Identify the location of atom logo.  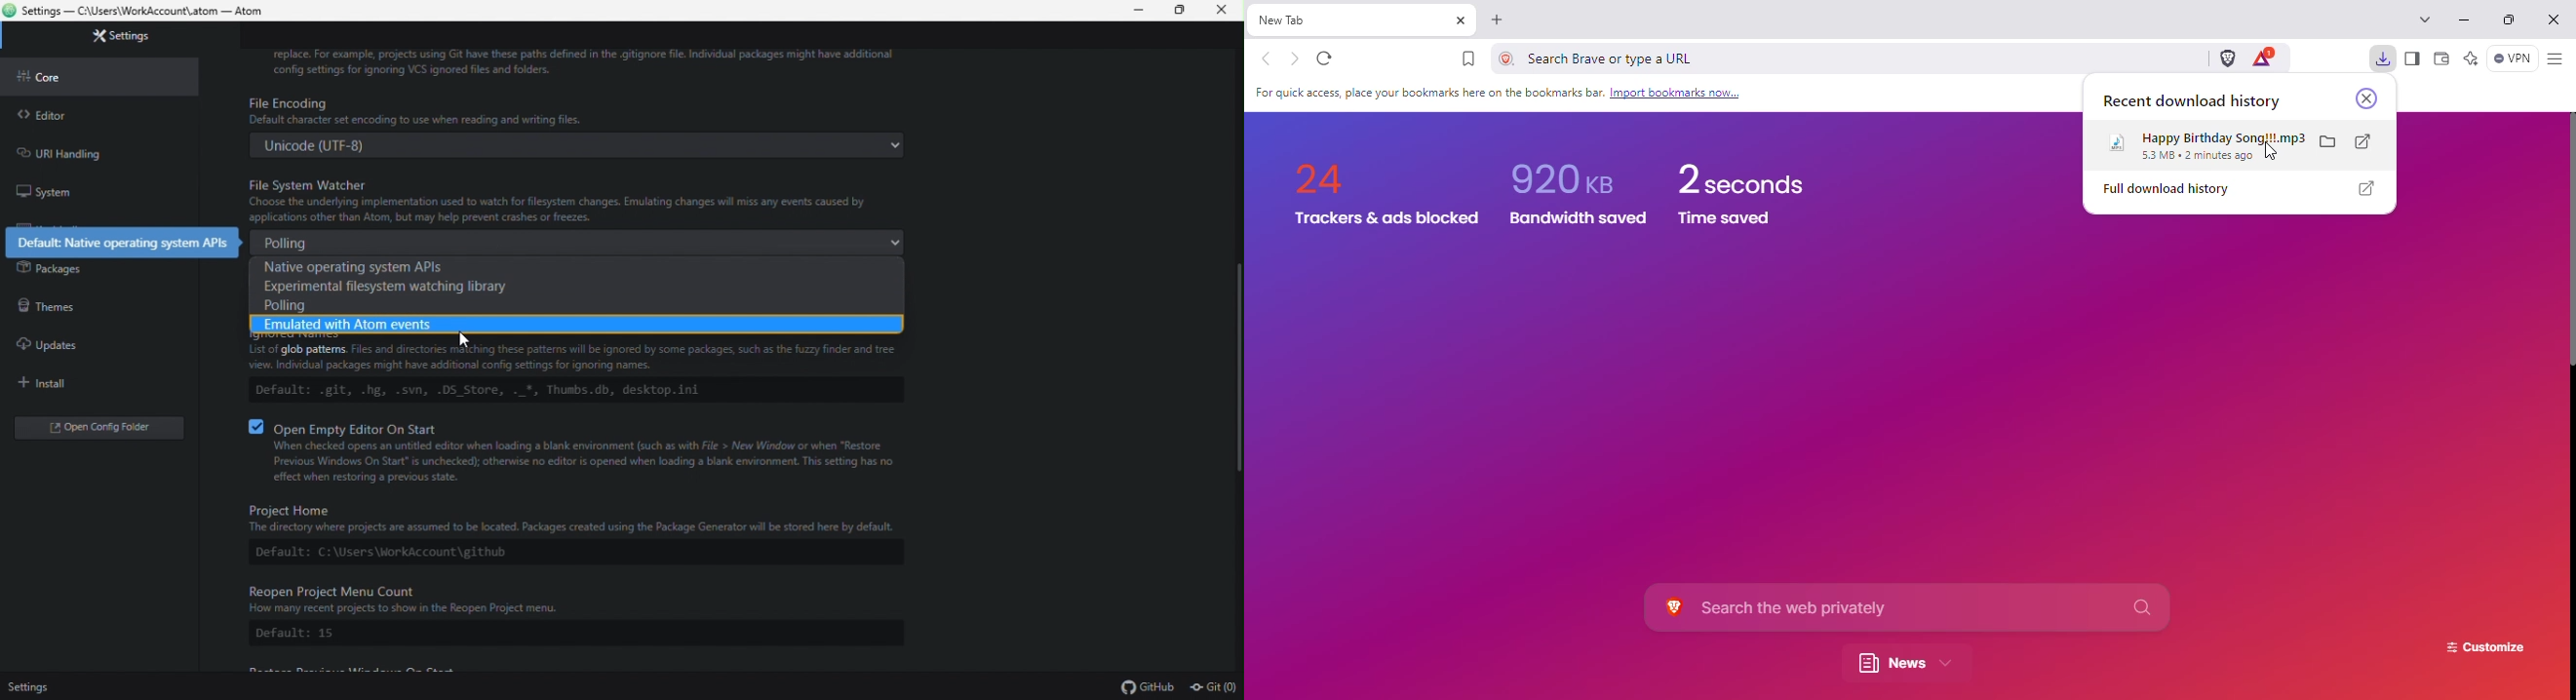
(12, 14).